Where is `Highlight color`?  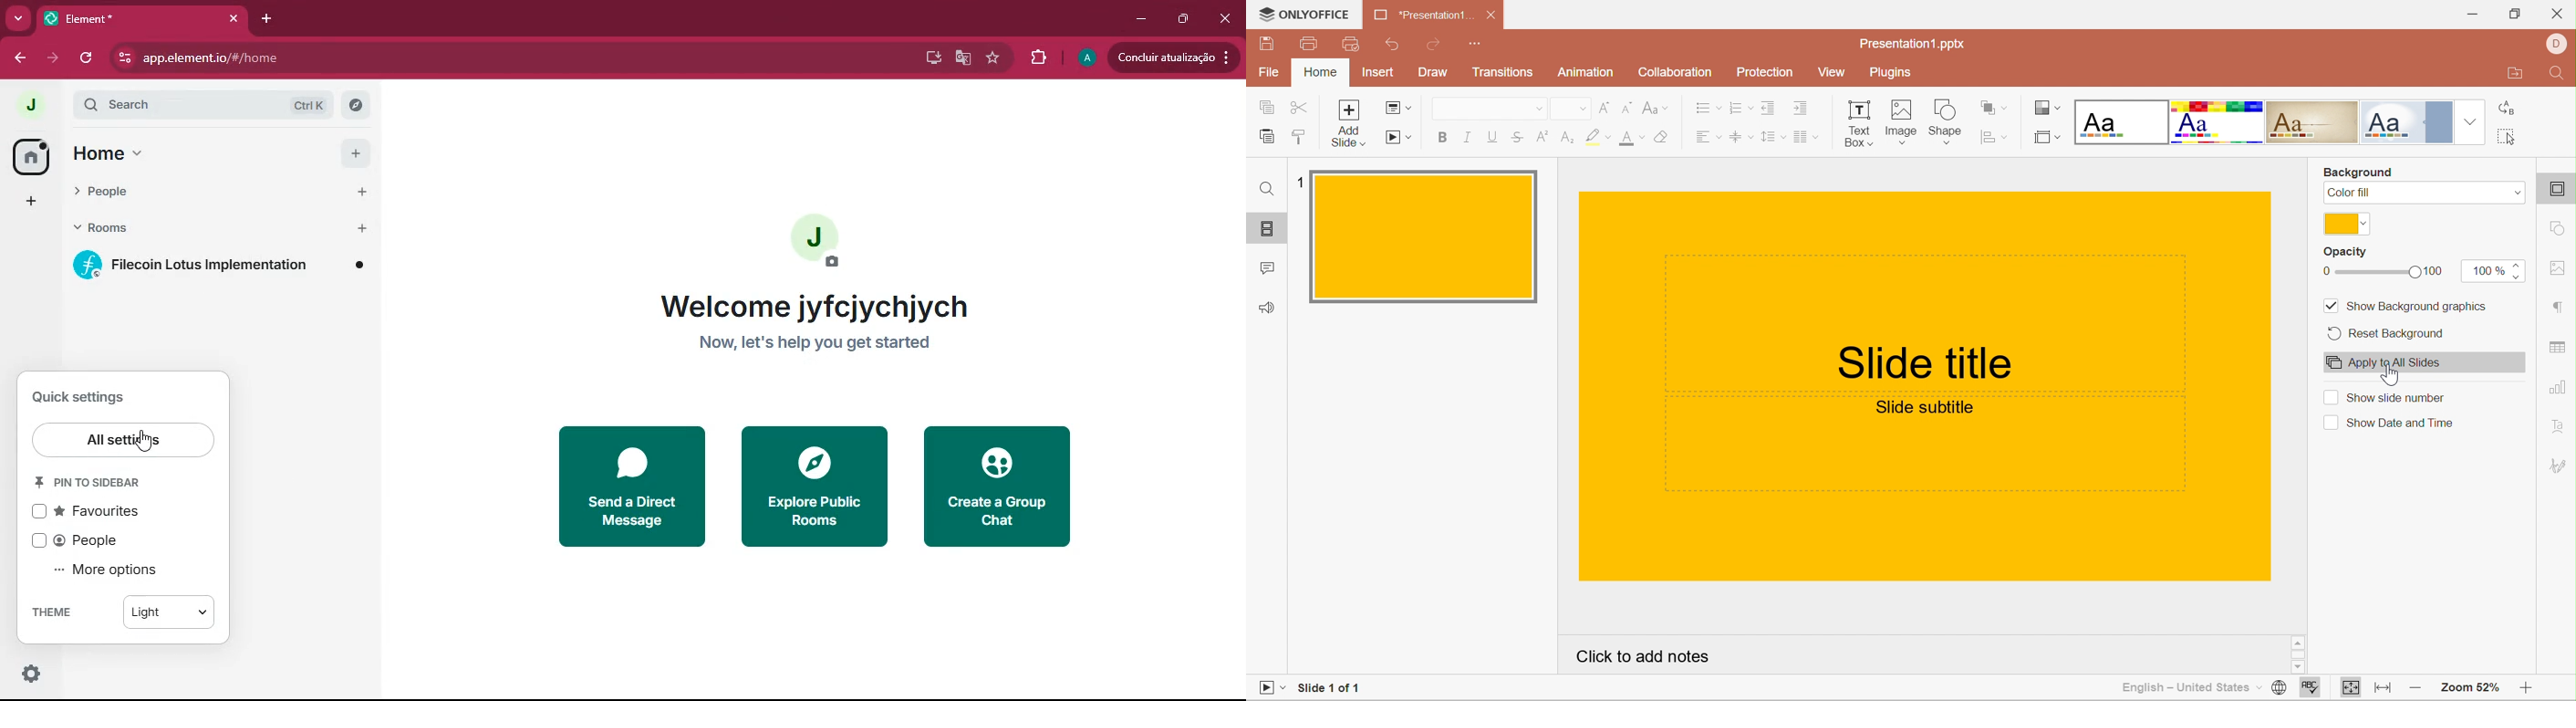
Highlight color is located at coordinates (1599, 137).